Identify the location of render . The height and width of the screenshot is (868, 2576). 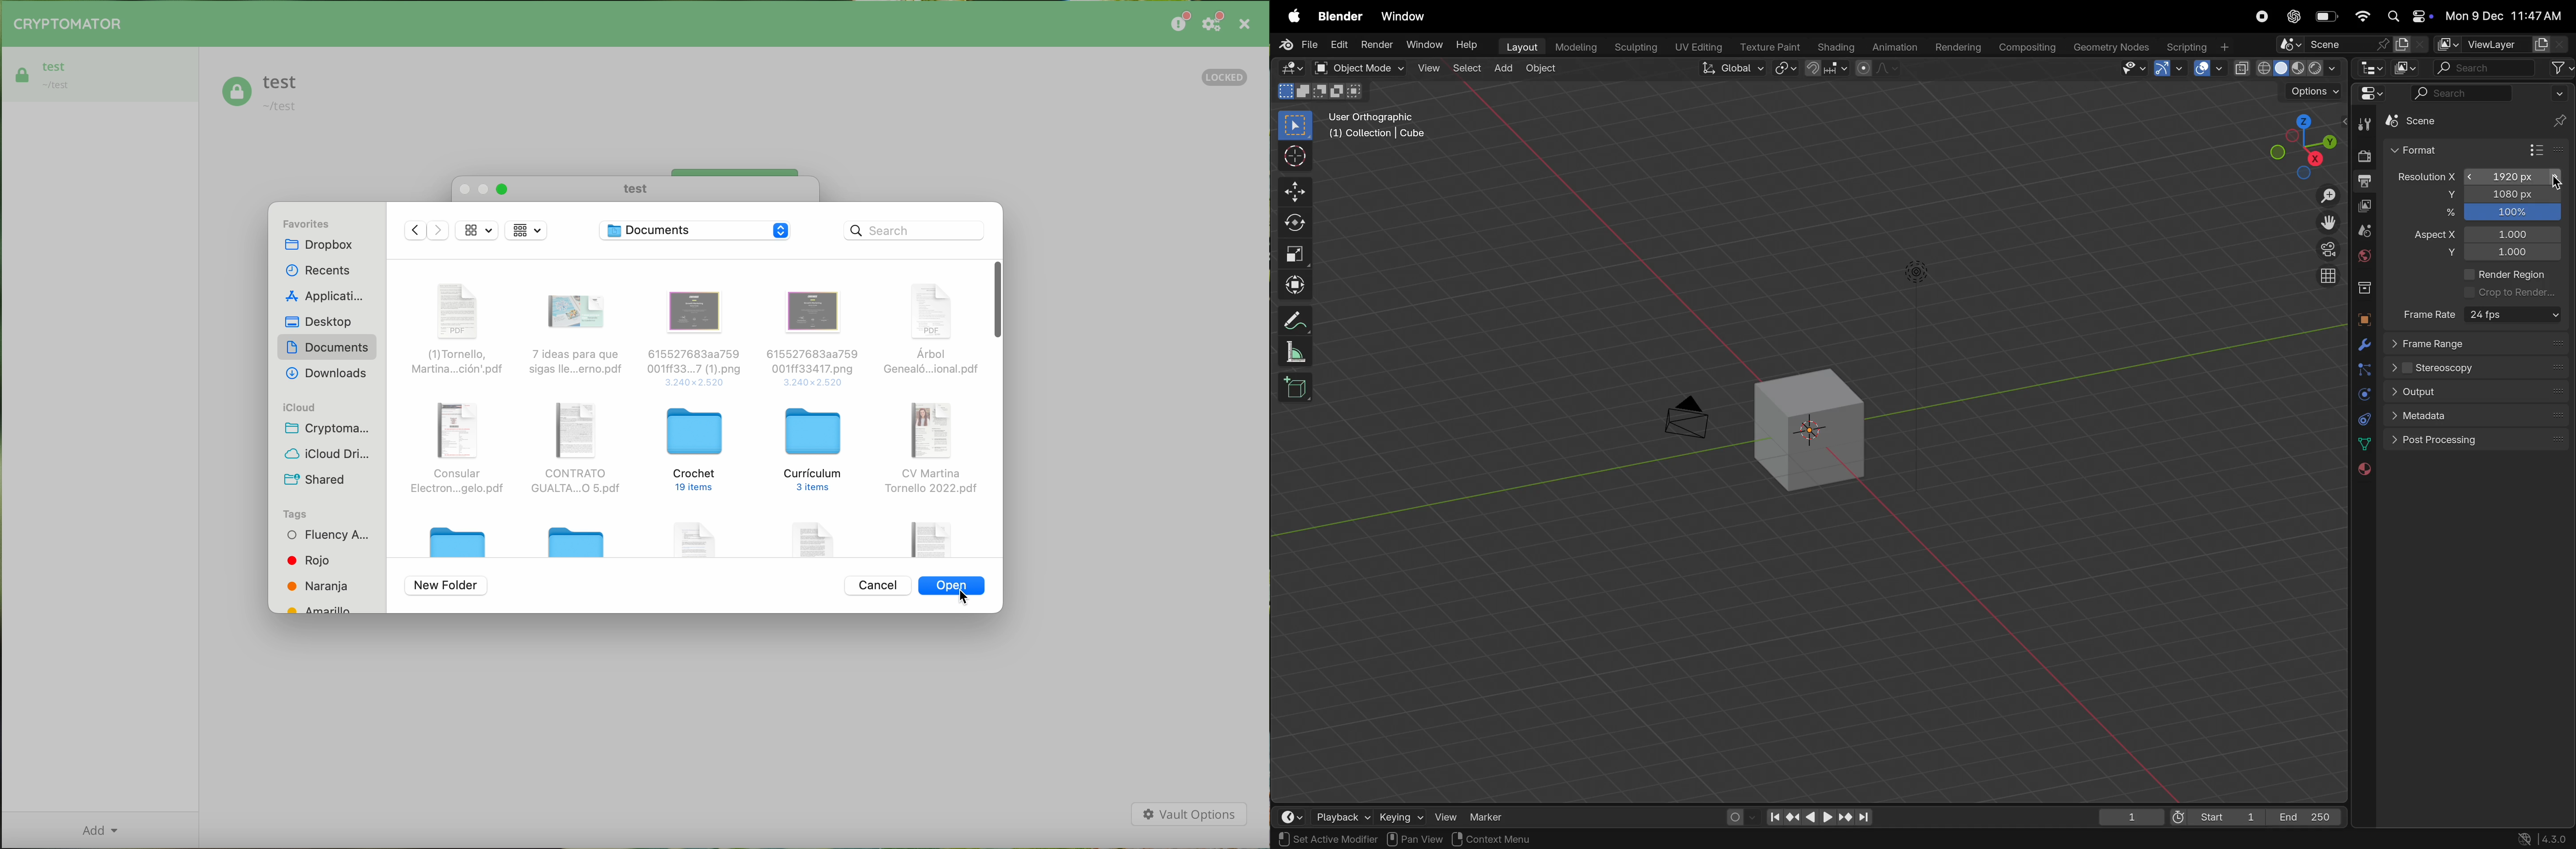
(2365, 156).